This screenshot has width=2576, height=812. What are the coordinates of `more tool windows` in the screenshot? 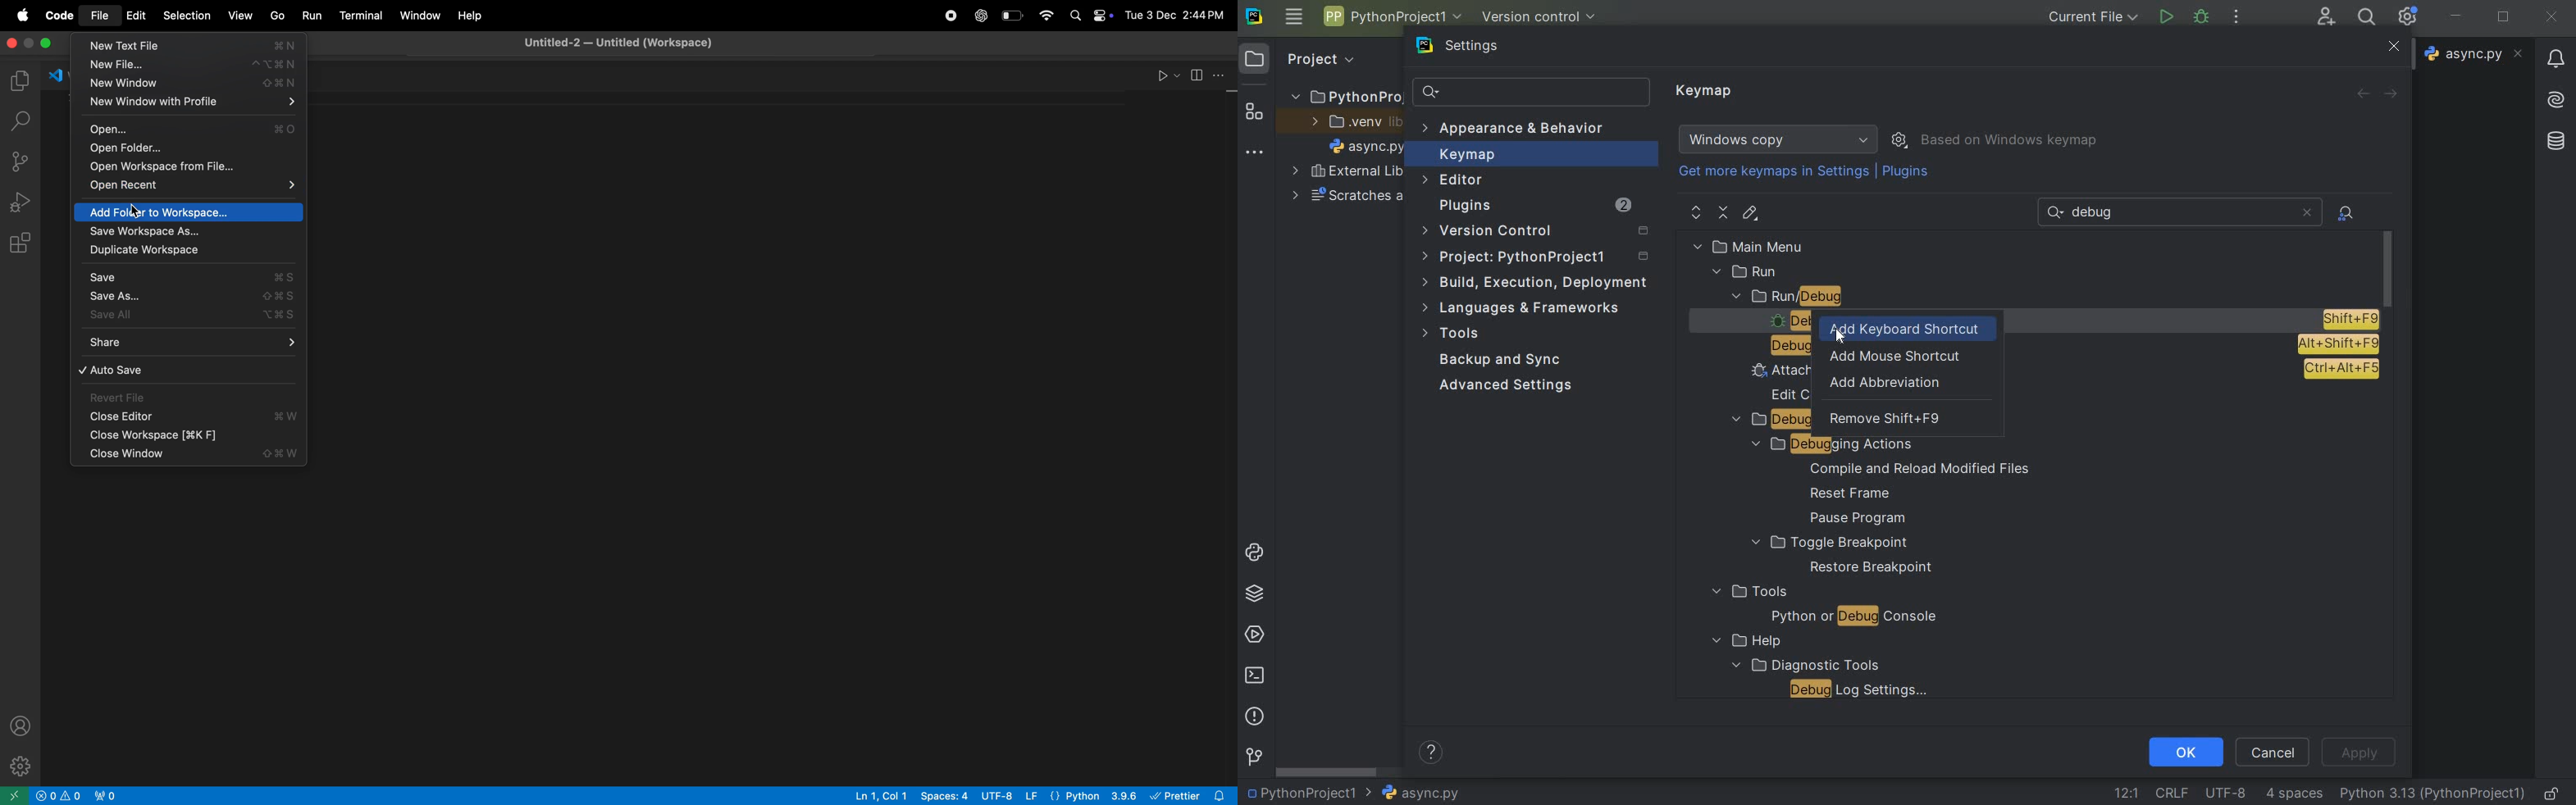 It's located at (1252, 152).